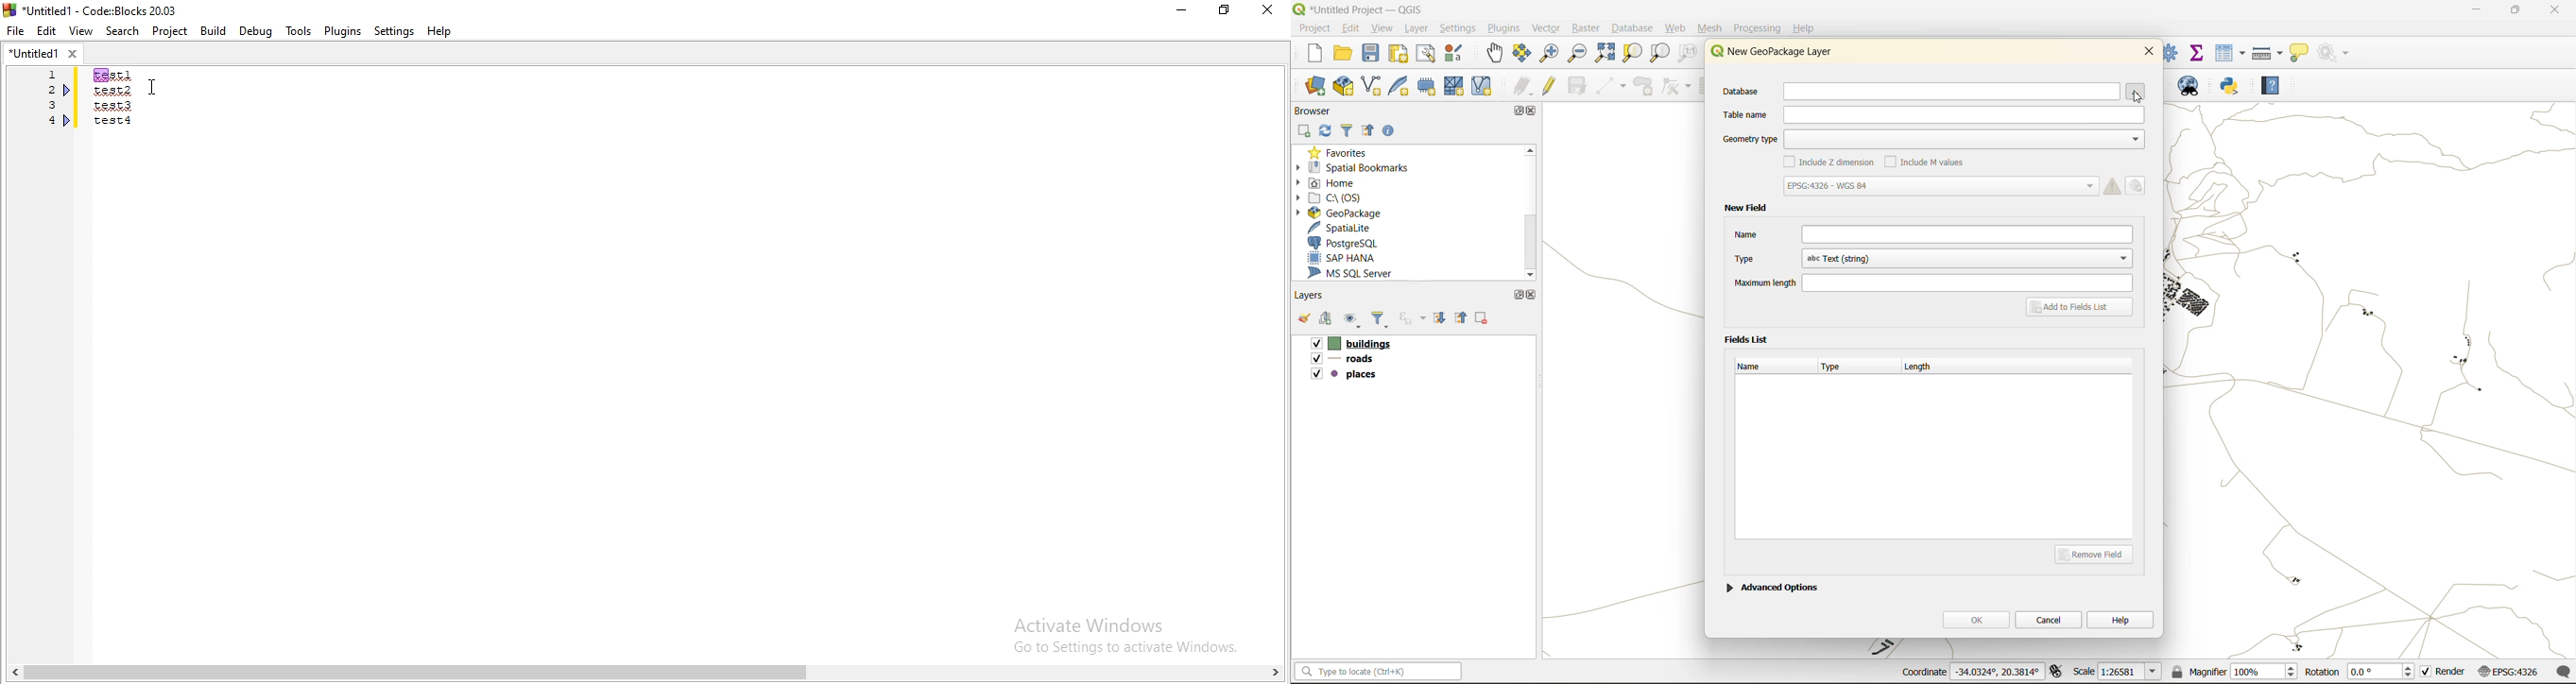  Describe the element at coordinates (297, 31) in the screenshot. I see `tools` at that location.